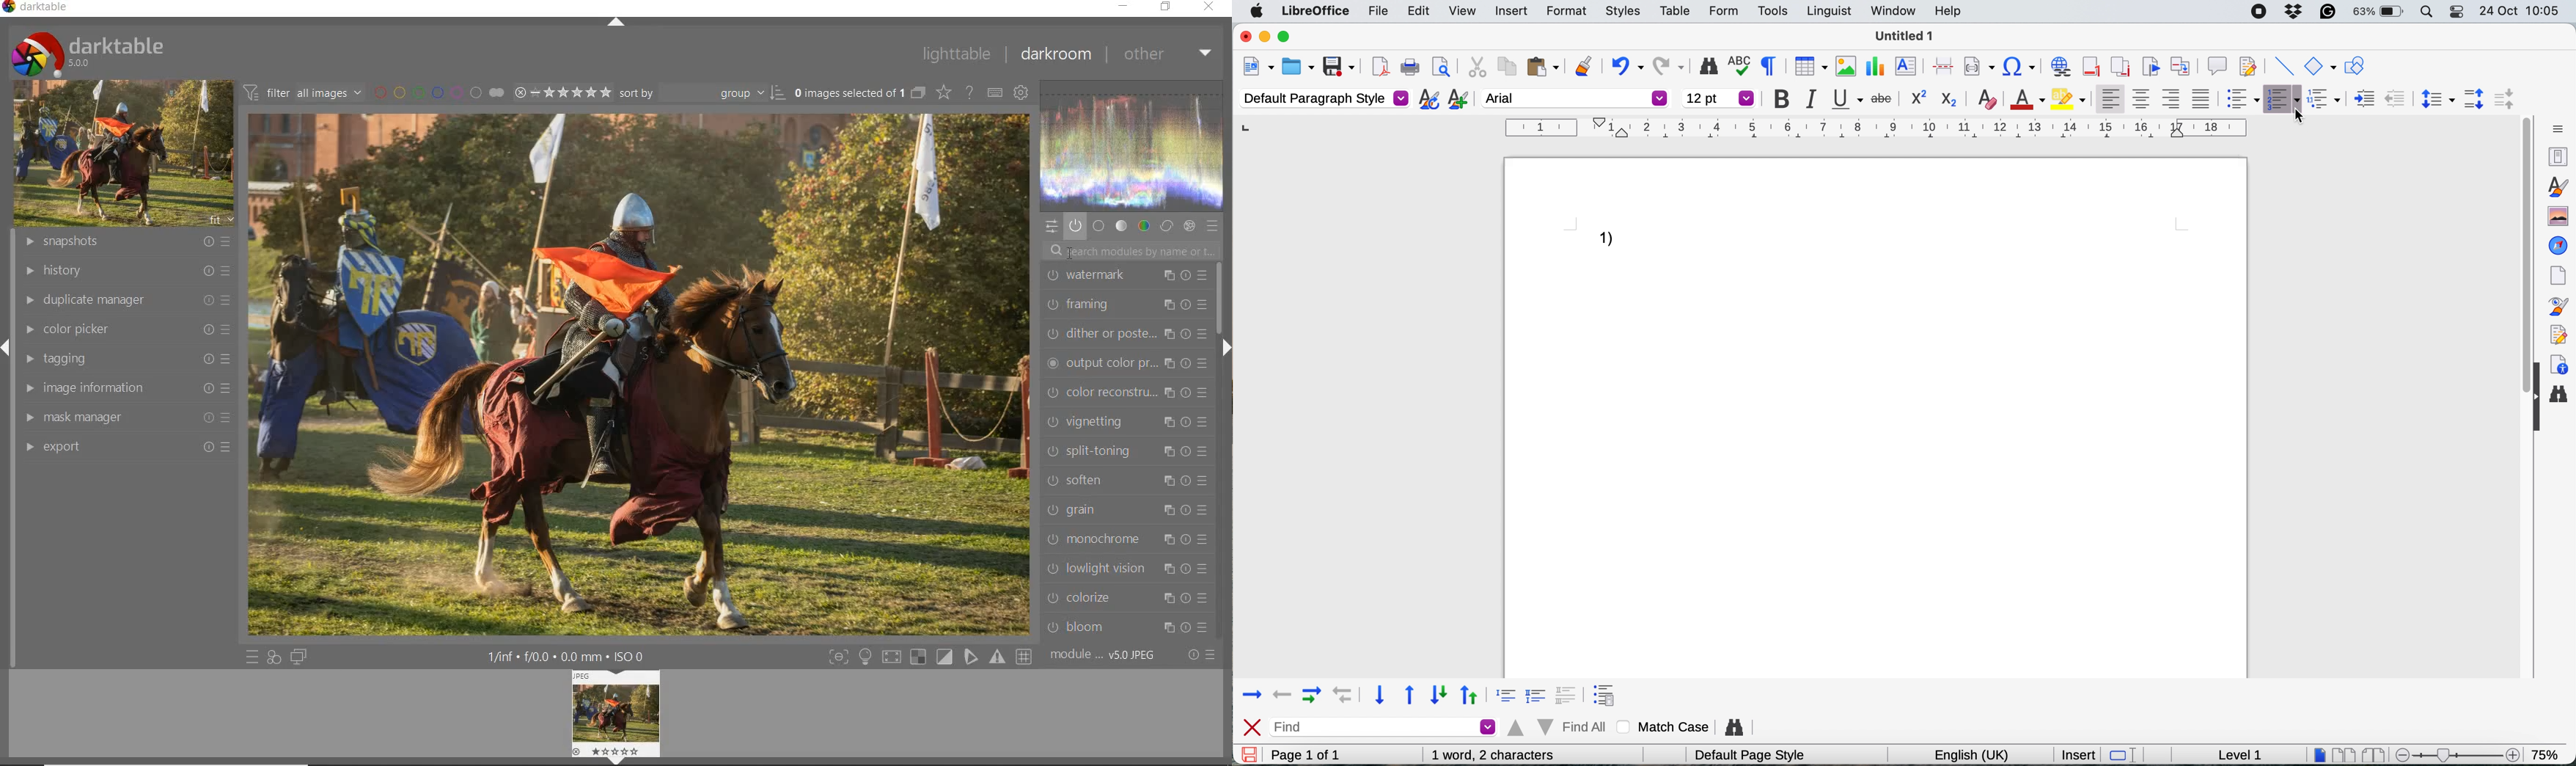 The width and height of the screenshot is (2576, 784). I want to click on find and replace, so click(2561, 397).